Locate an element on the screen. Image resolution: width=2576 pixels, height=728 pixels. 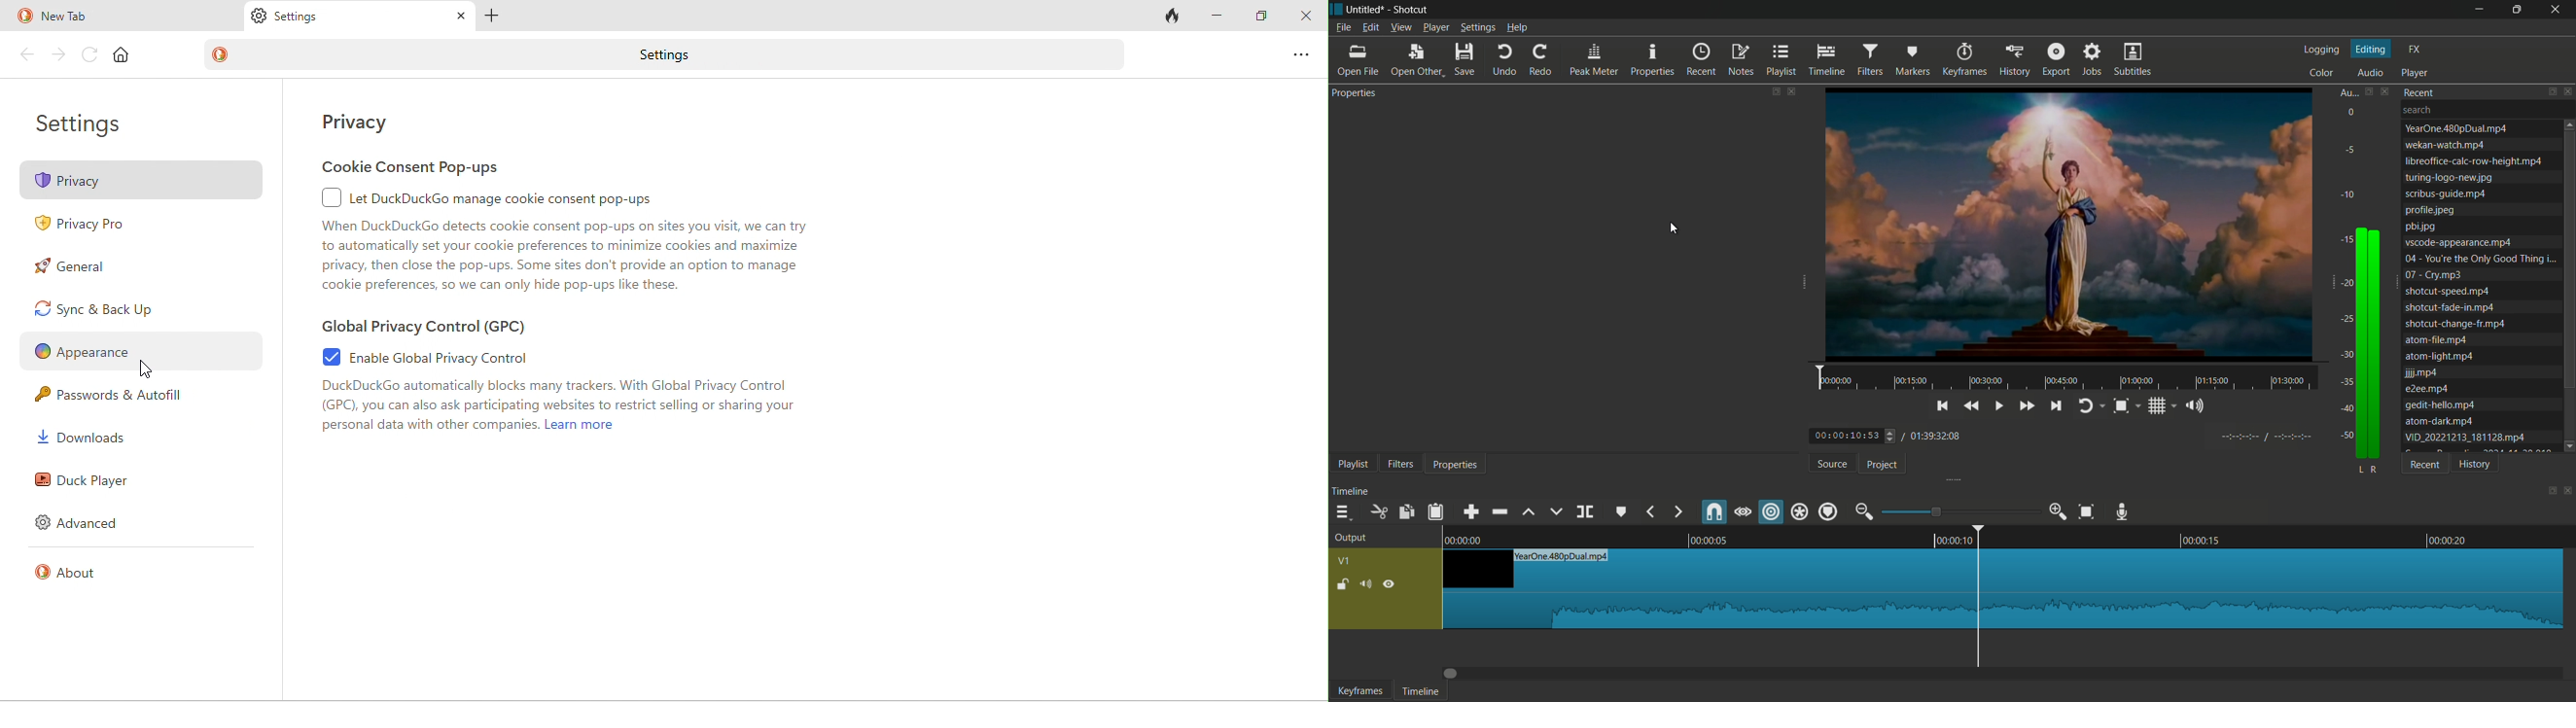
file-19 is located at coordinates (2439, 421).